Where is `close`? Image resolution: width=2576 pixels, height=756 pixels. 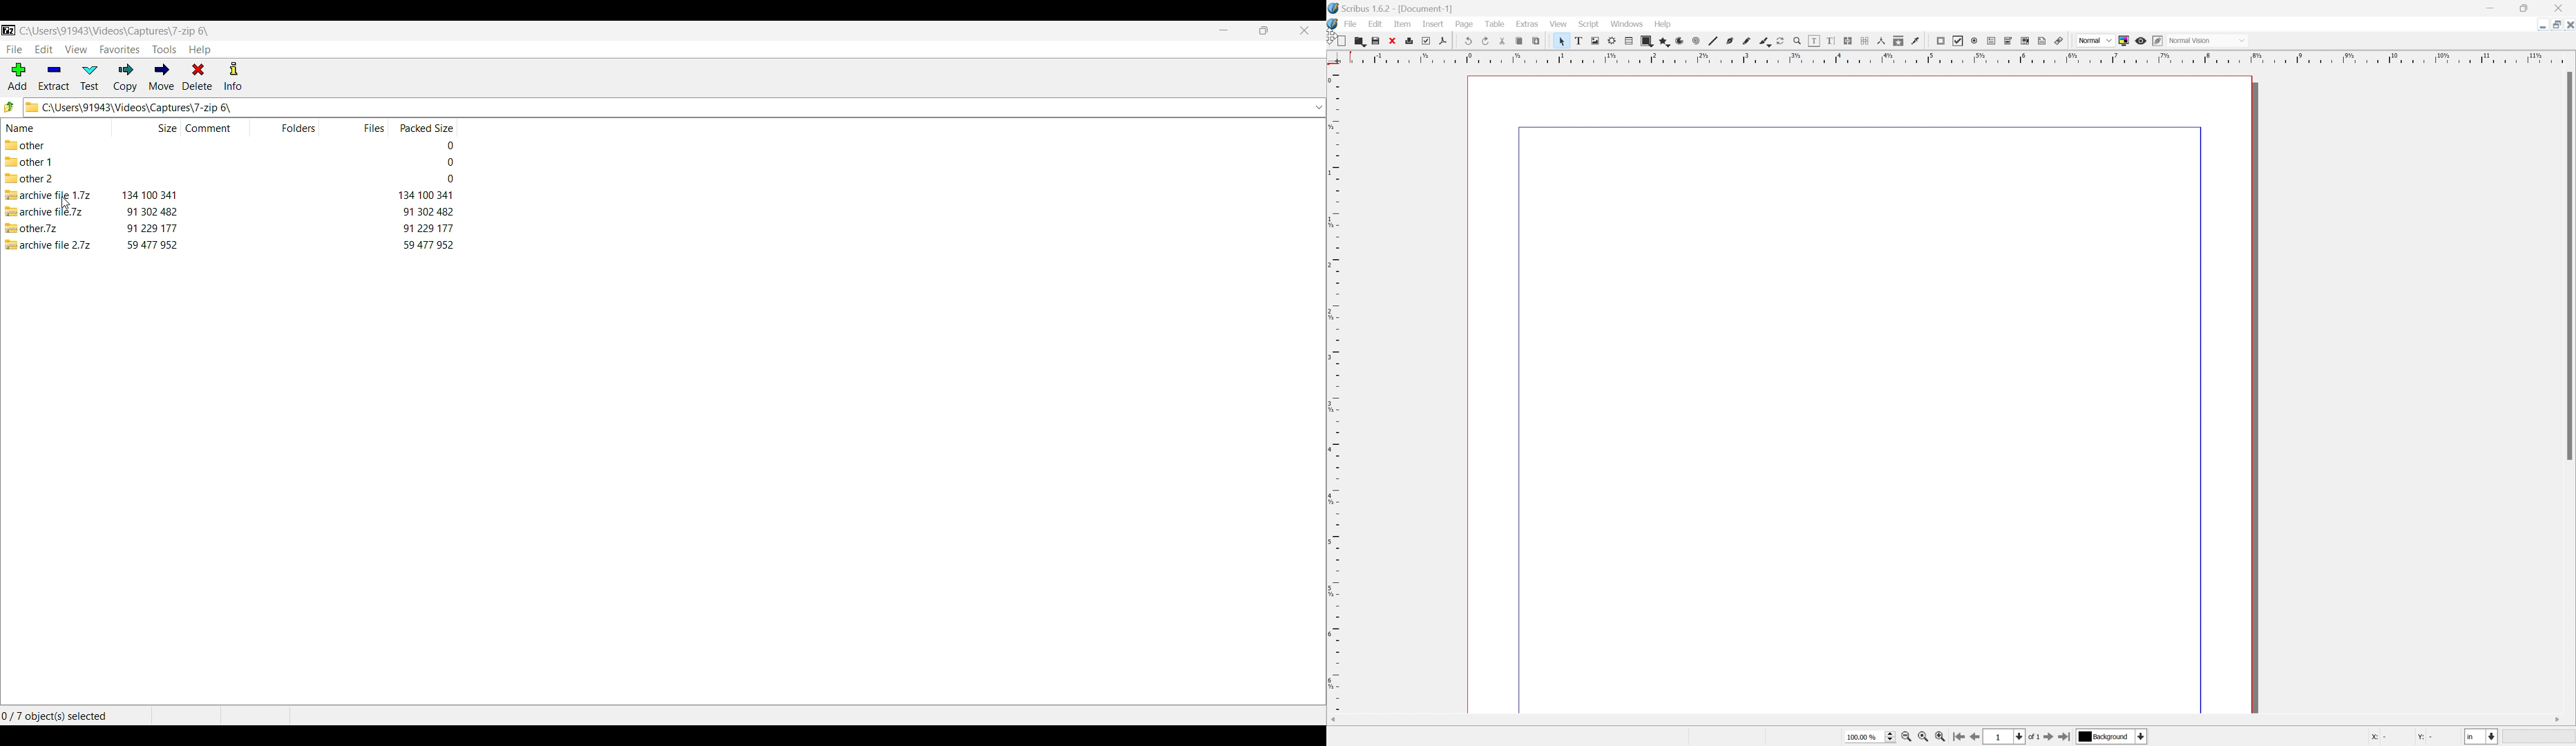
close is located at coordinates (2562, 7).